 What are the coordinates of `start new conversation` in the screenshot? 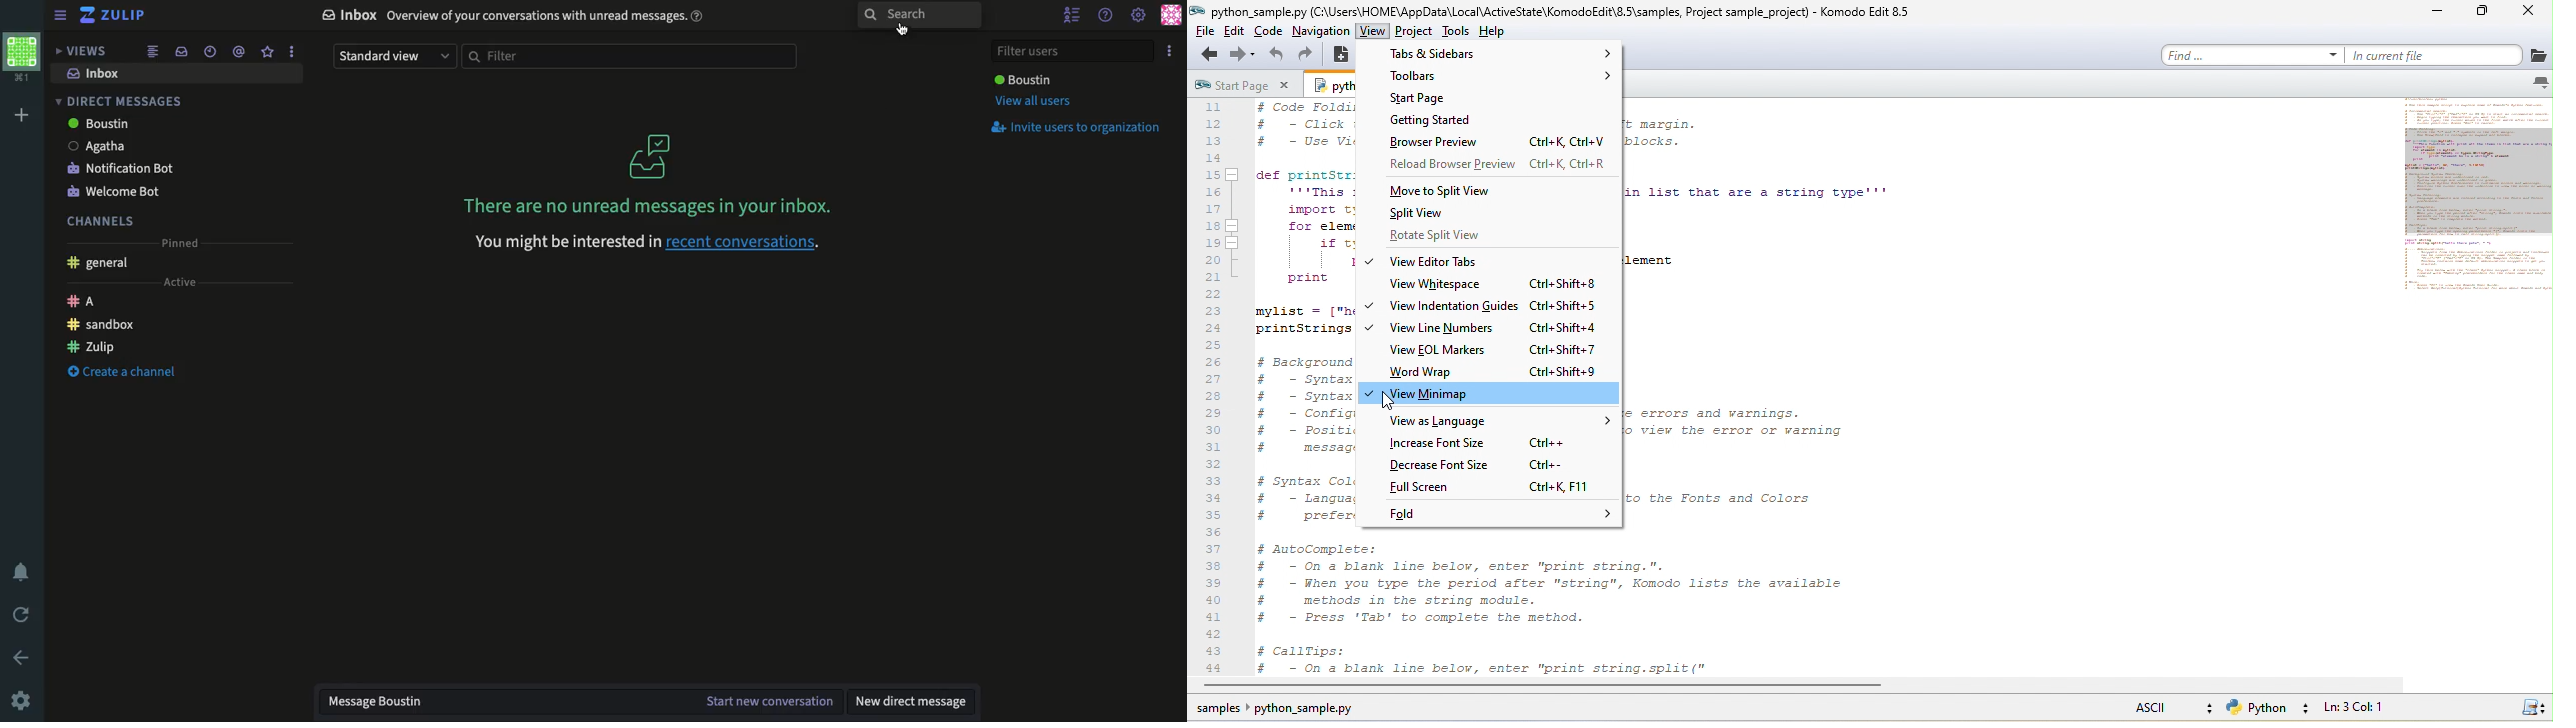 It's located at (772, 704).